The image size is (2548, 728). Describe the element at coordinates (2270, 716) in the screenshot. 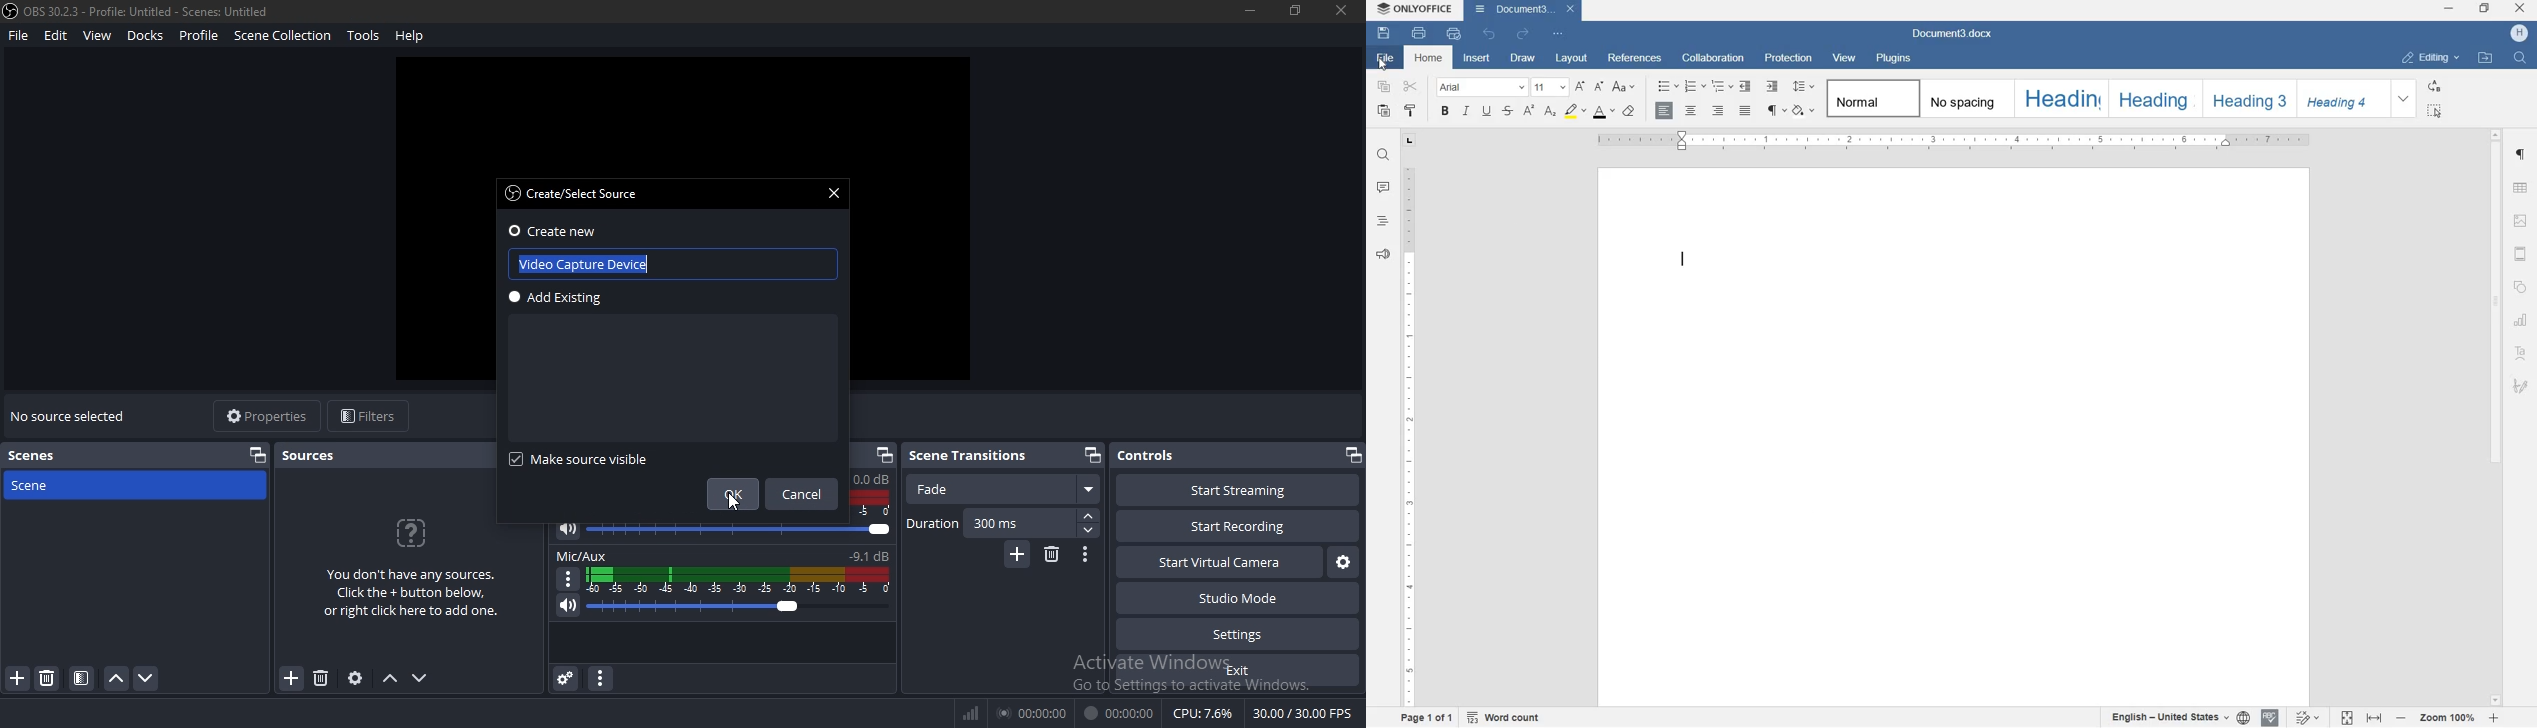

I see `spell check` at that location.